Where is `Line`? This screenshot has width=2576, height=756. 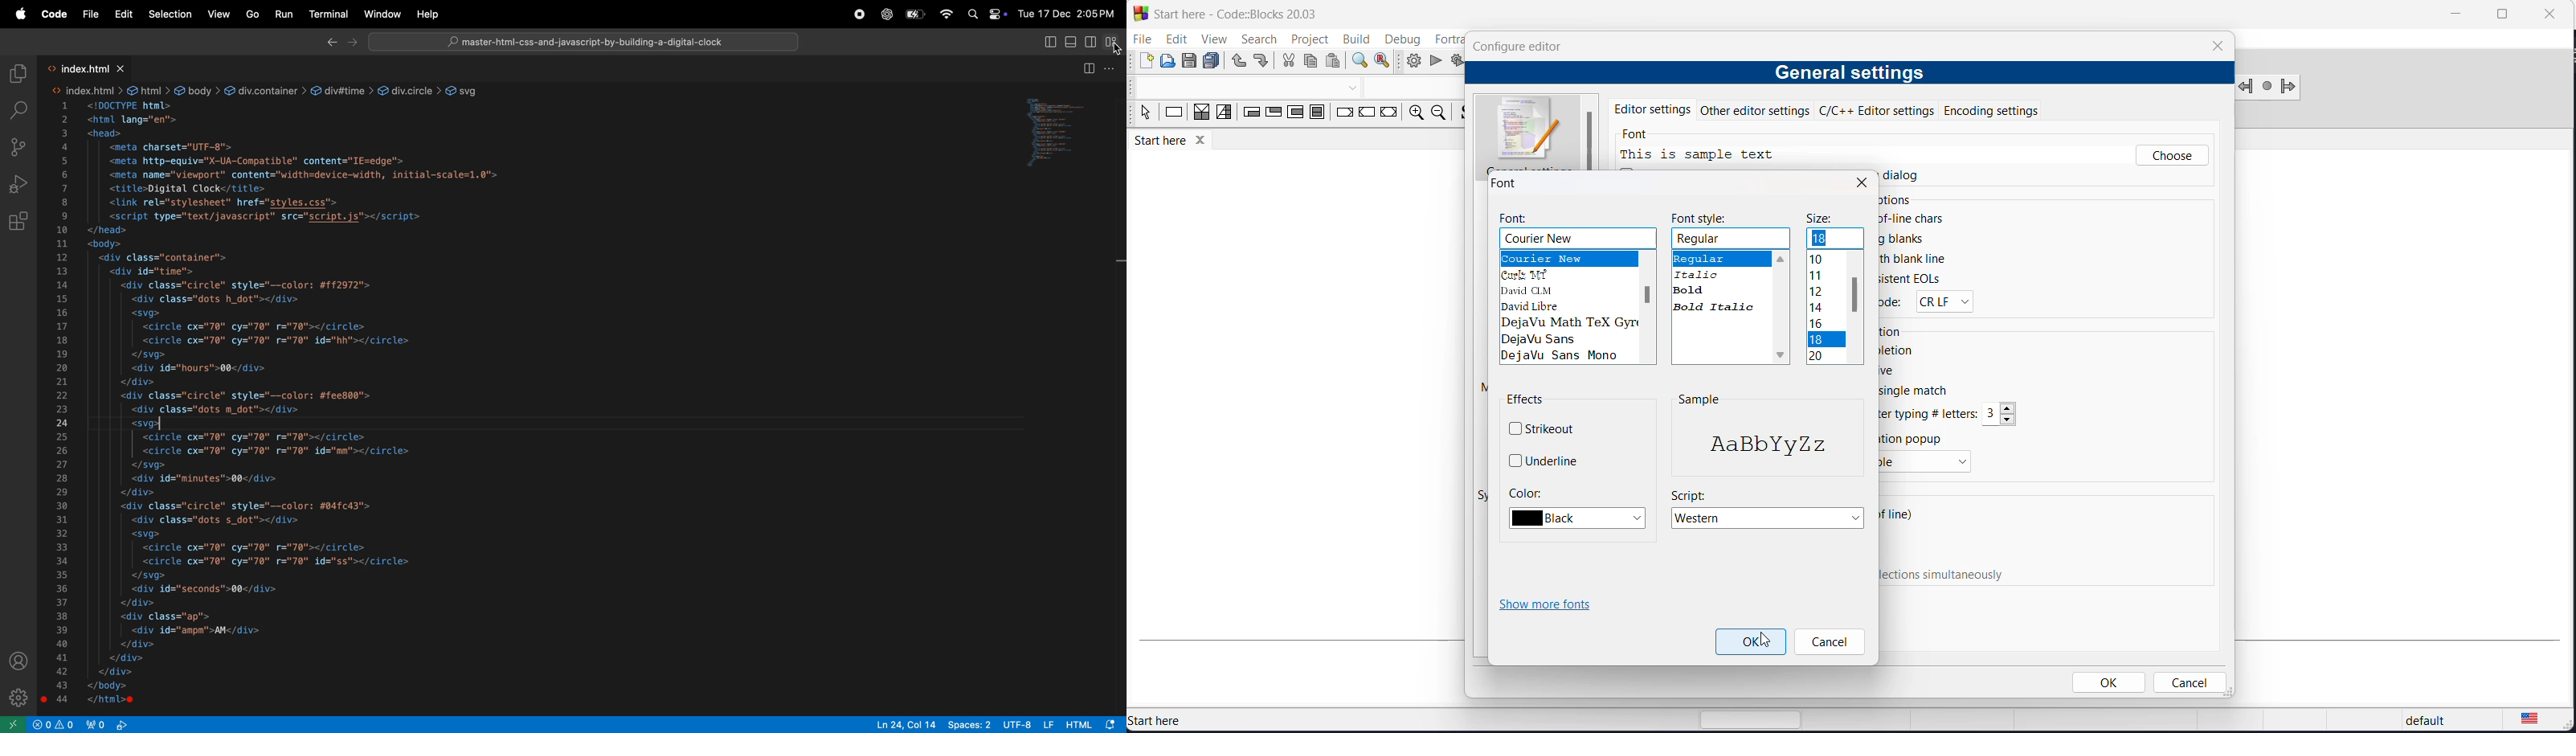
Line is located at coordinates (1901, 517).